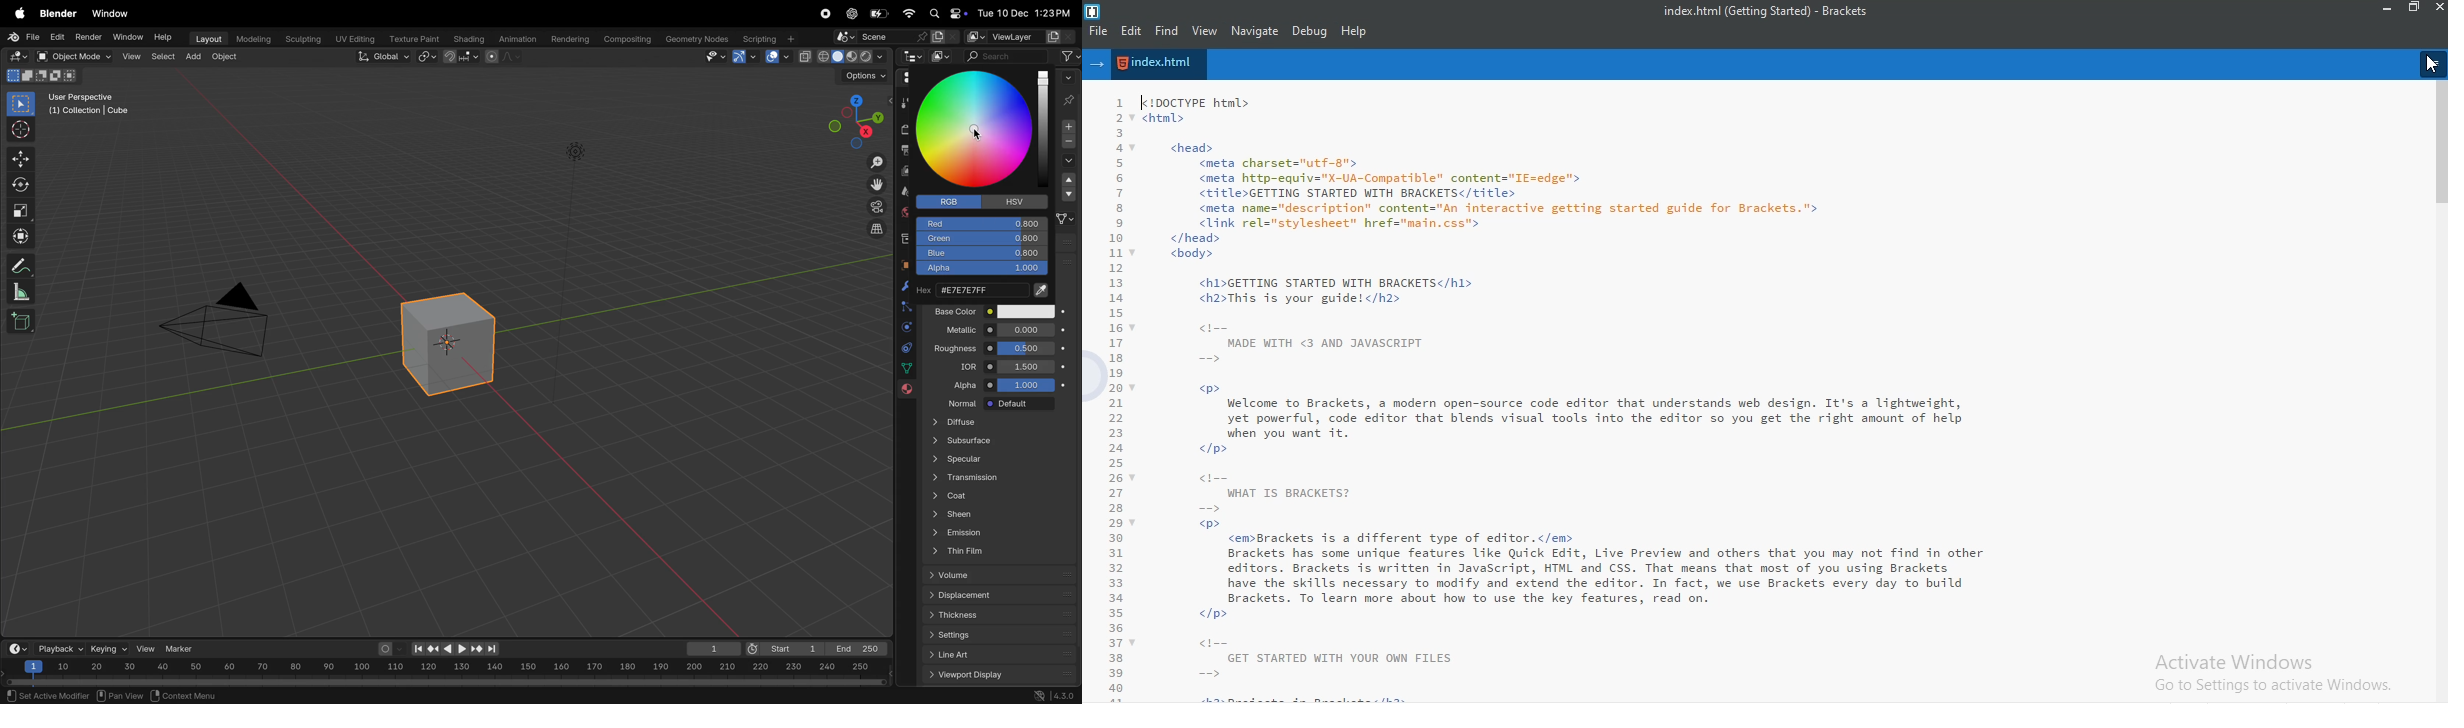  Describe the element at coordinates (914, 58) in the screenshot. I see `editor type` at that location.